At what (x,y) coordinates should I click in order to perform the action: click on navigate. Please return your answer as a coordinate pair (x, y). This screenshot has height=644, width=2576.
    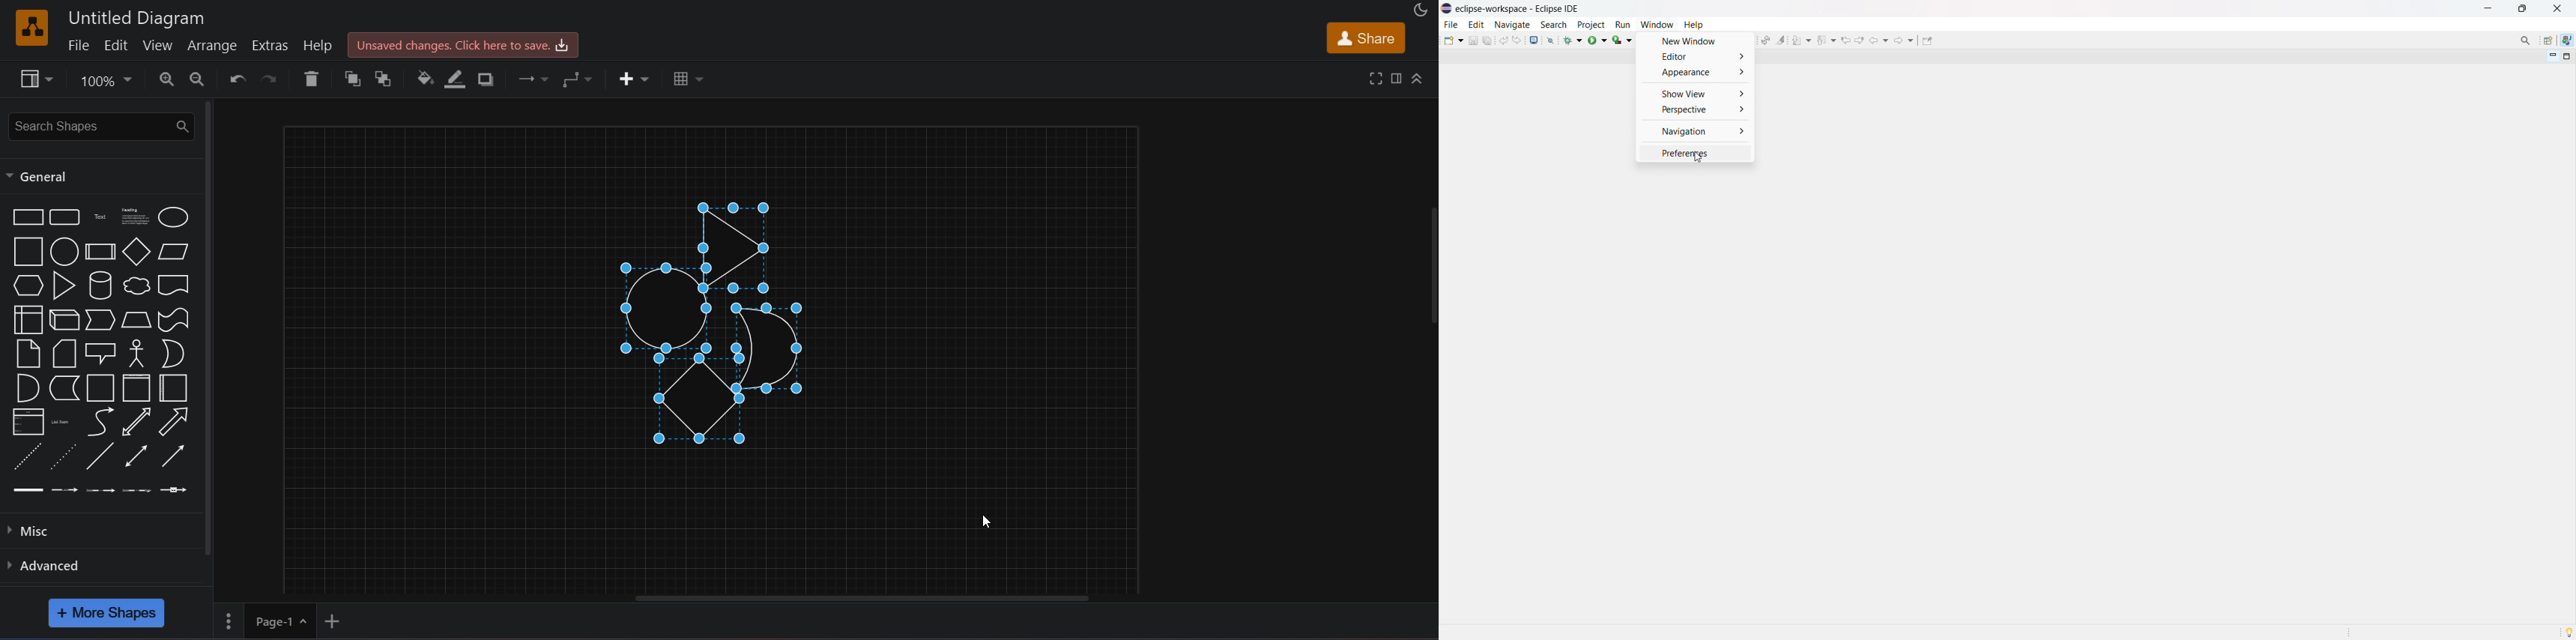
    Looking at the image, I should click on (1511, 24).